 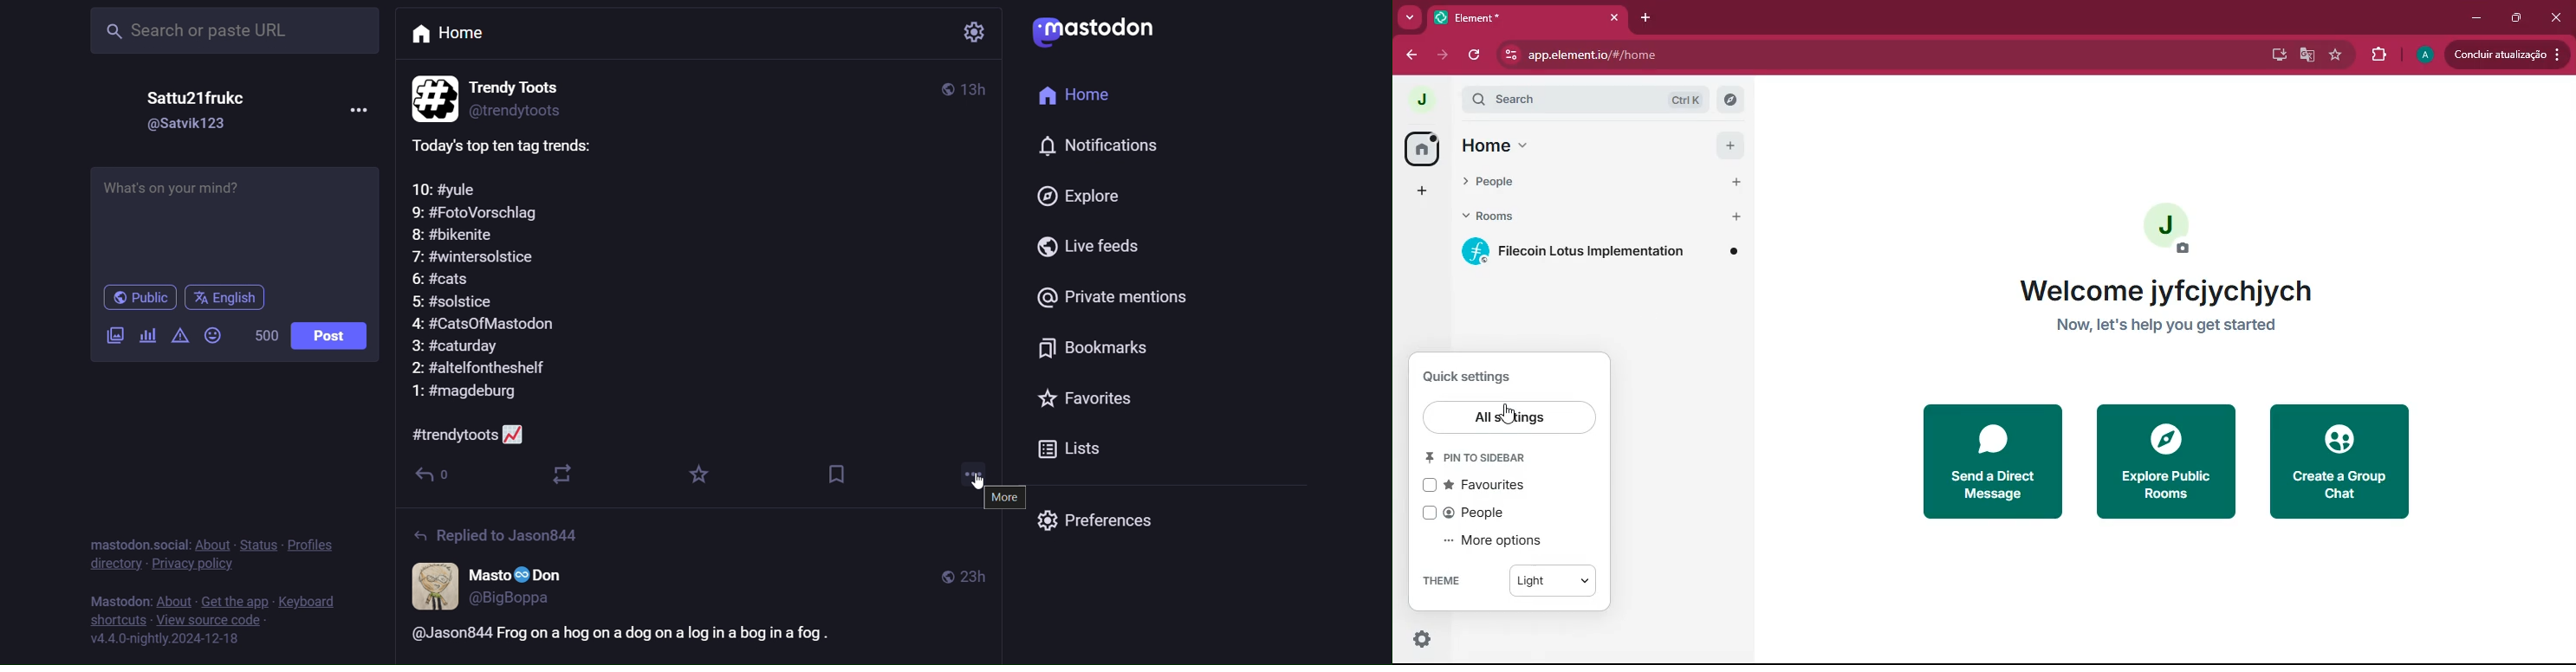 What do you see at coordinates (331, 338) in the screenshot?
I see `post` at bounding box center [331, 338].